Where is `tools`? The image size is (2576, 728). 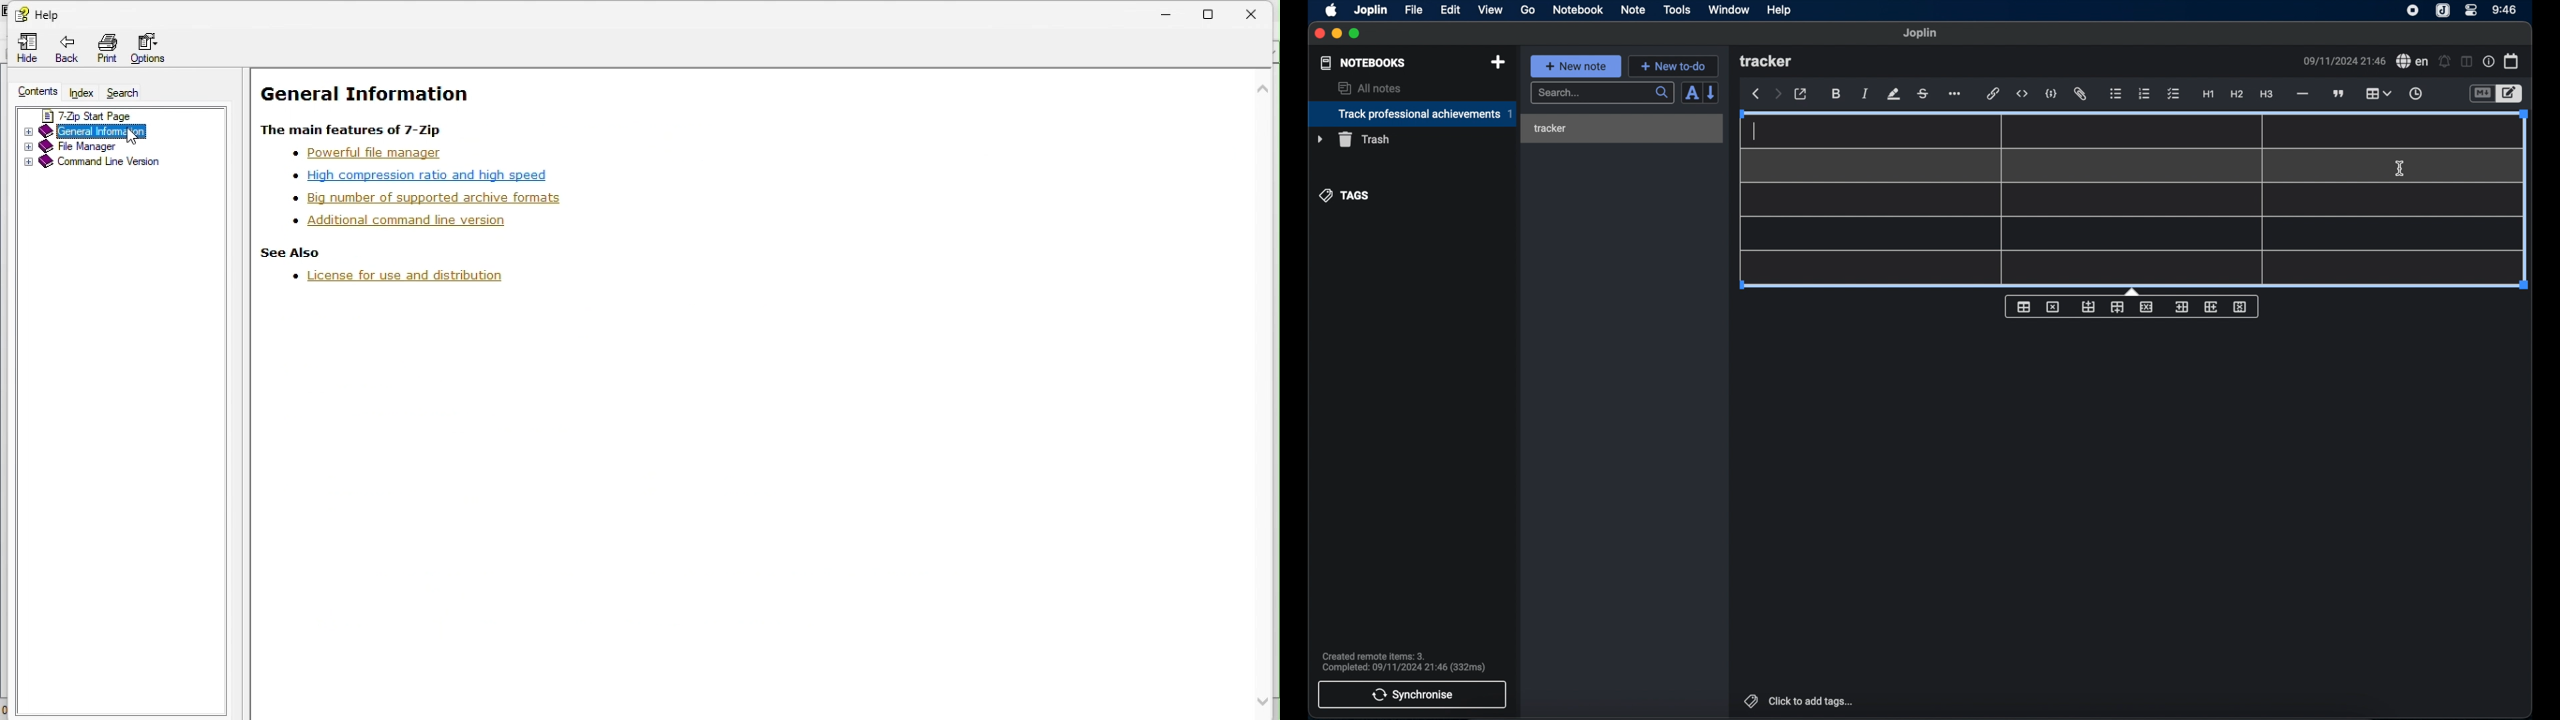 tools is located at coordinates (1677, 10).